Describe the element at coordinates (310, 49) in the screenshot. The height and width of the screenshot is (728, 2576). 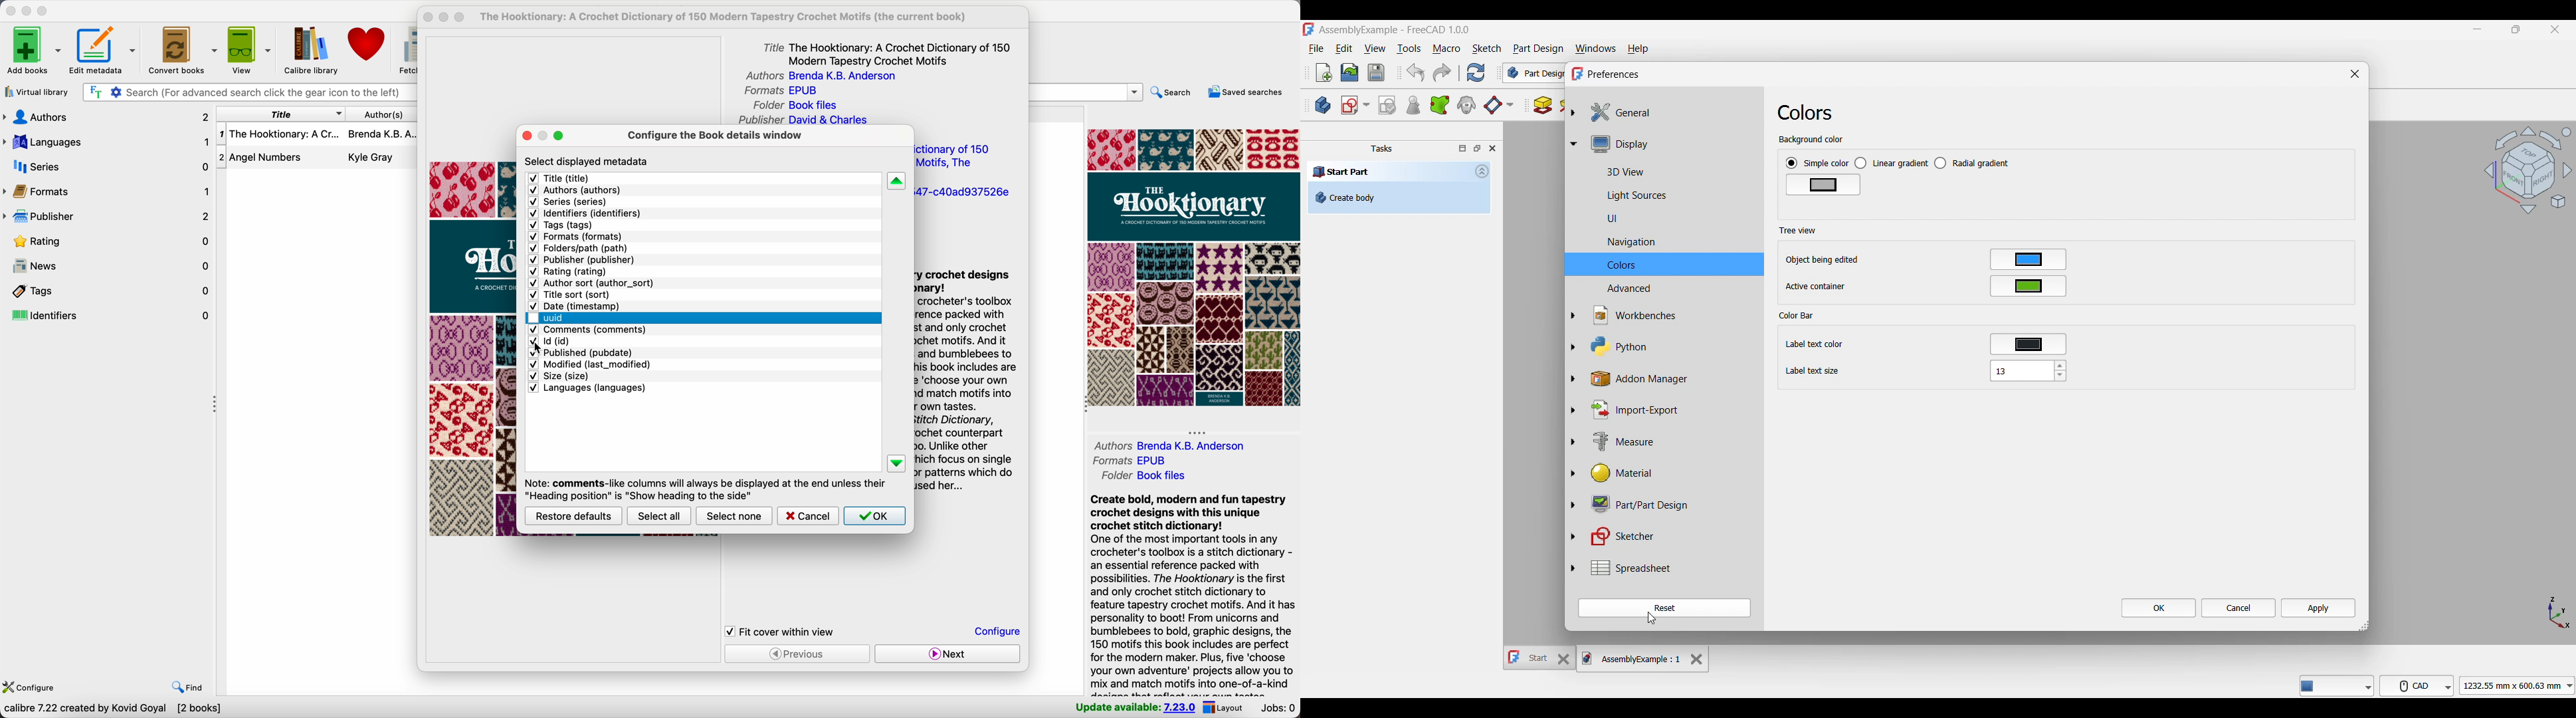
I see `Calibre library` at that location.